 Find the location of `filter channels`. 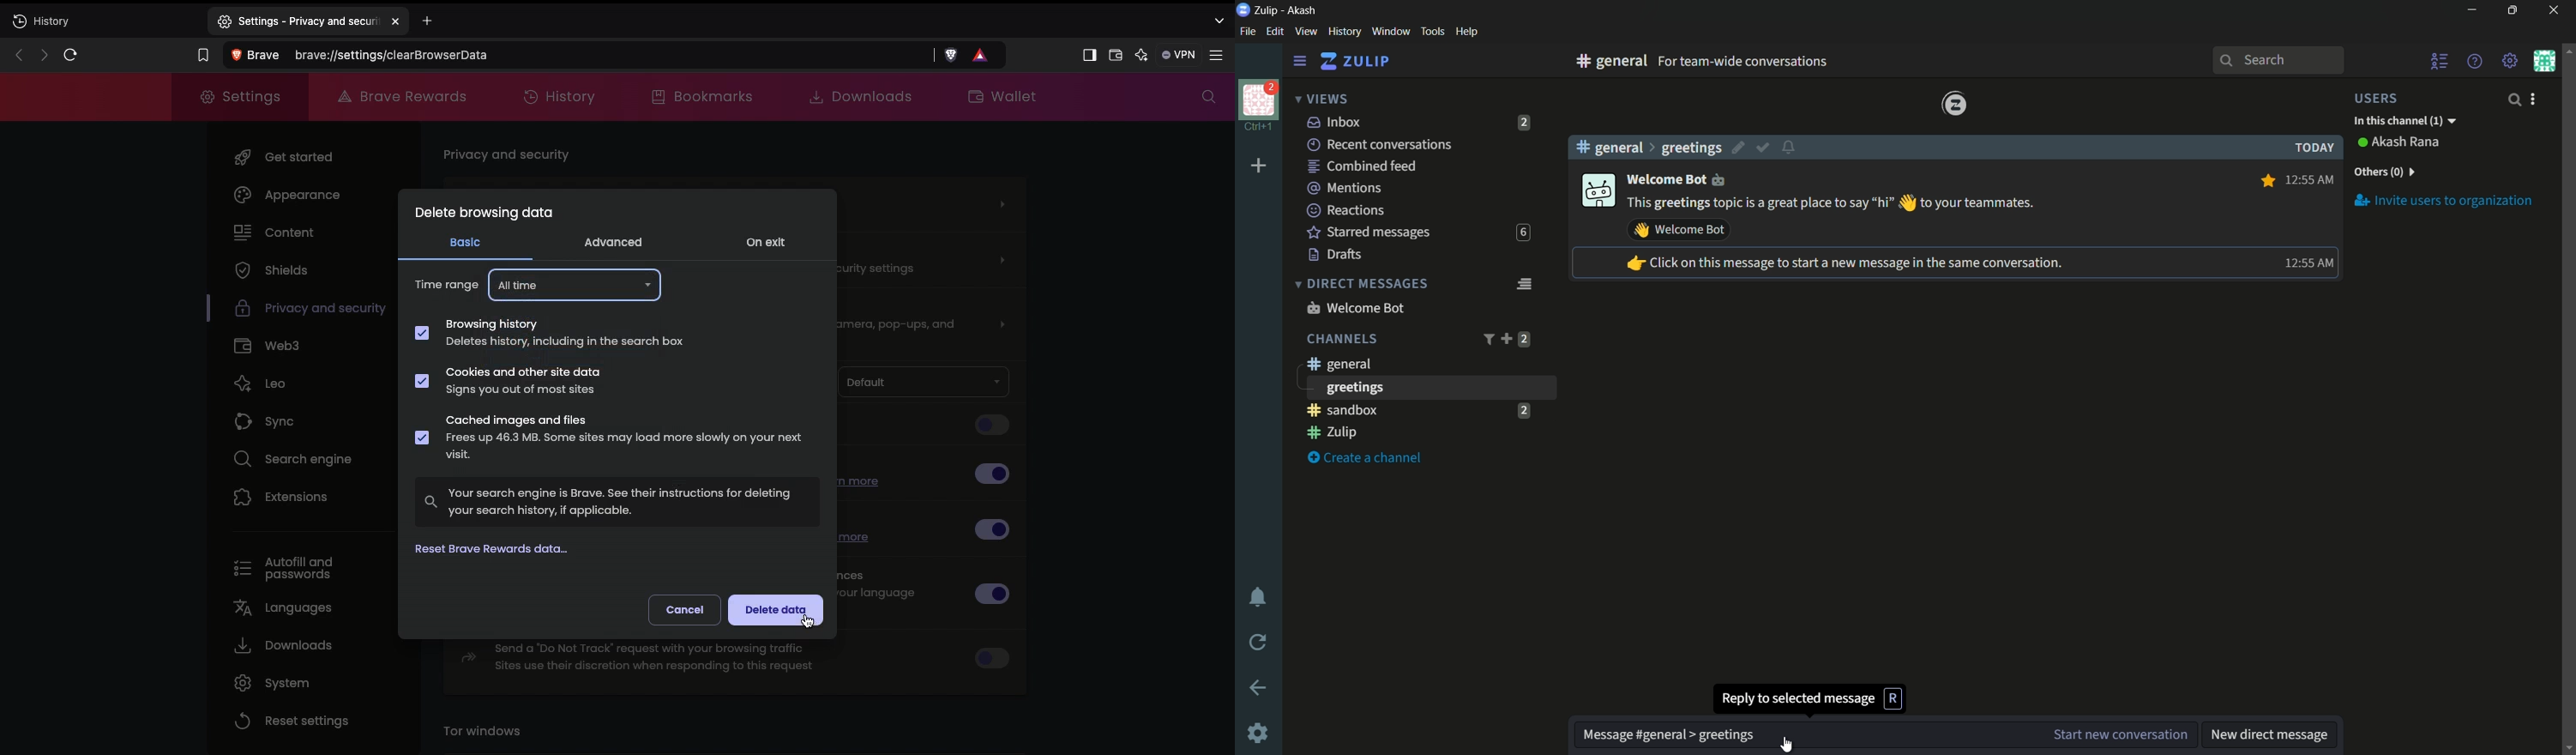

filter channels is located at coordinates (1487, 339).